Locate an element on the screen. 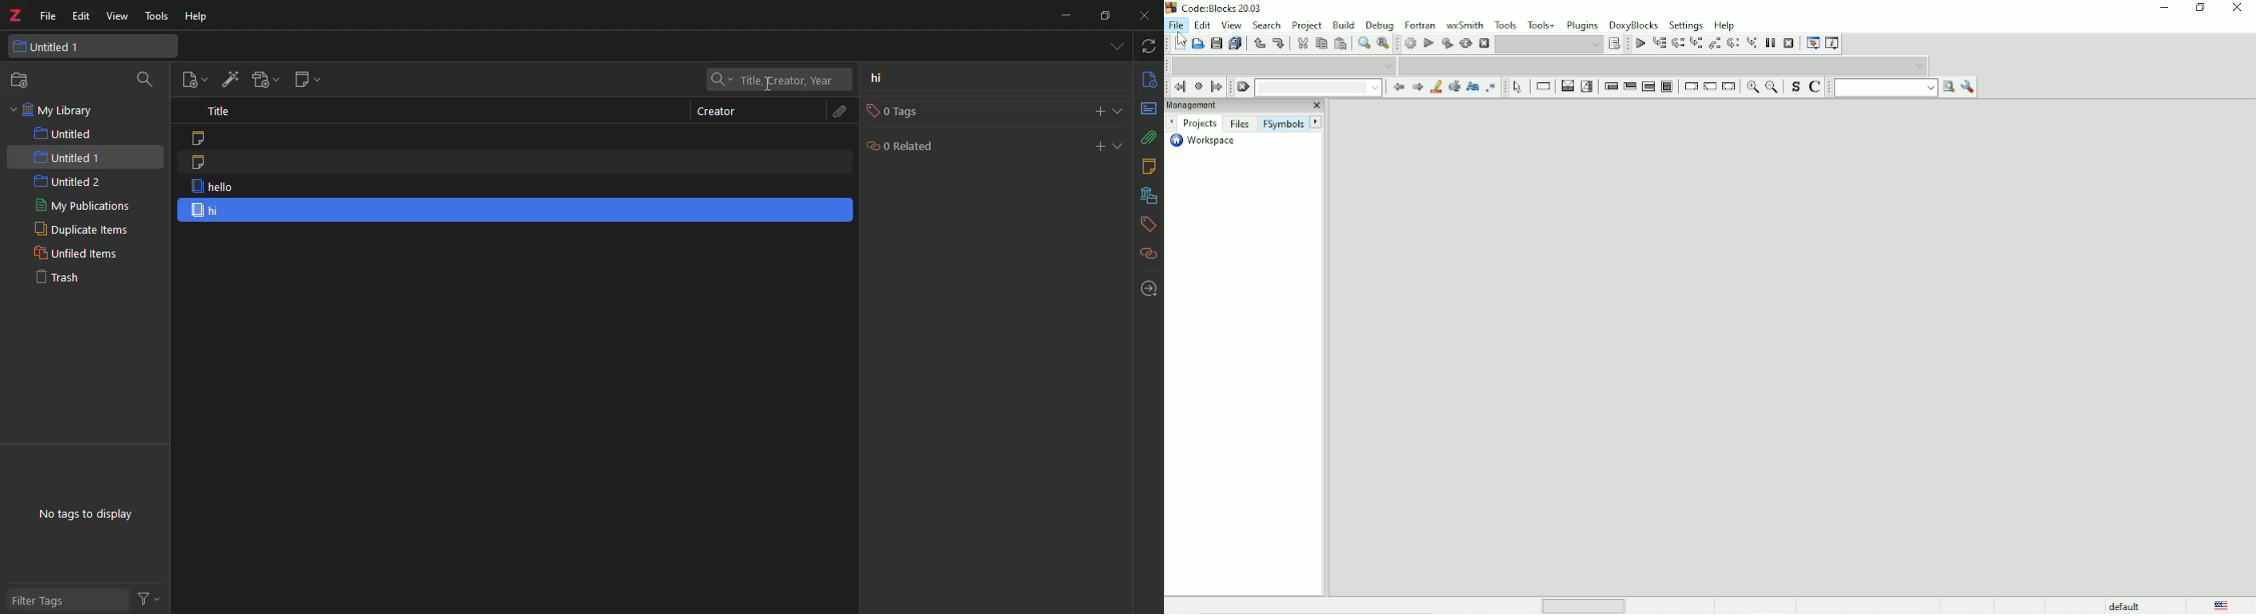  edit is located at coordinates (82, 16).